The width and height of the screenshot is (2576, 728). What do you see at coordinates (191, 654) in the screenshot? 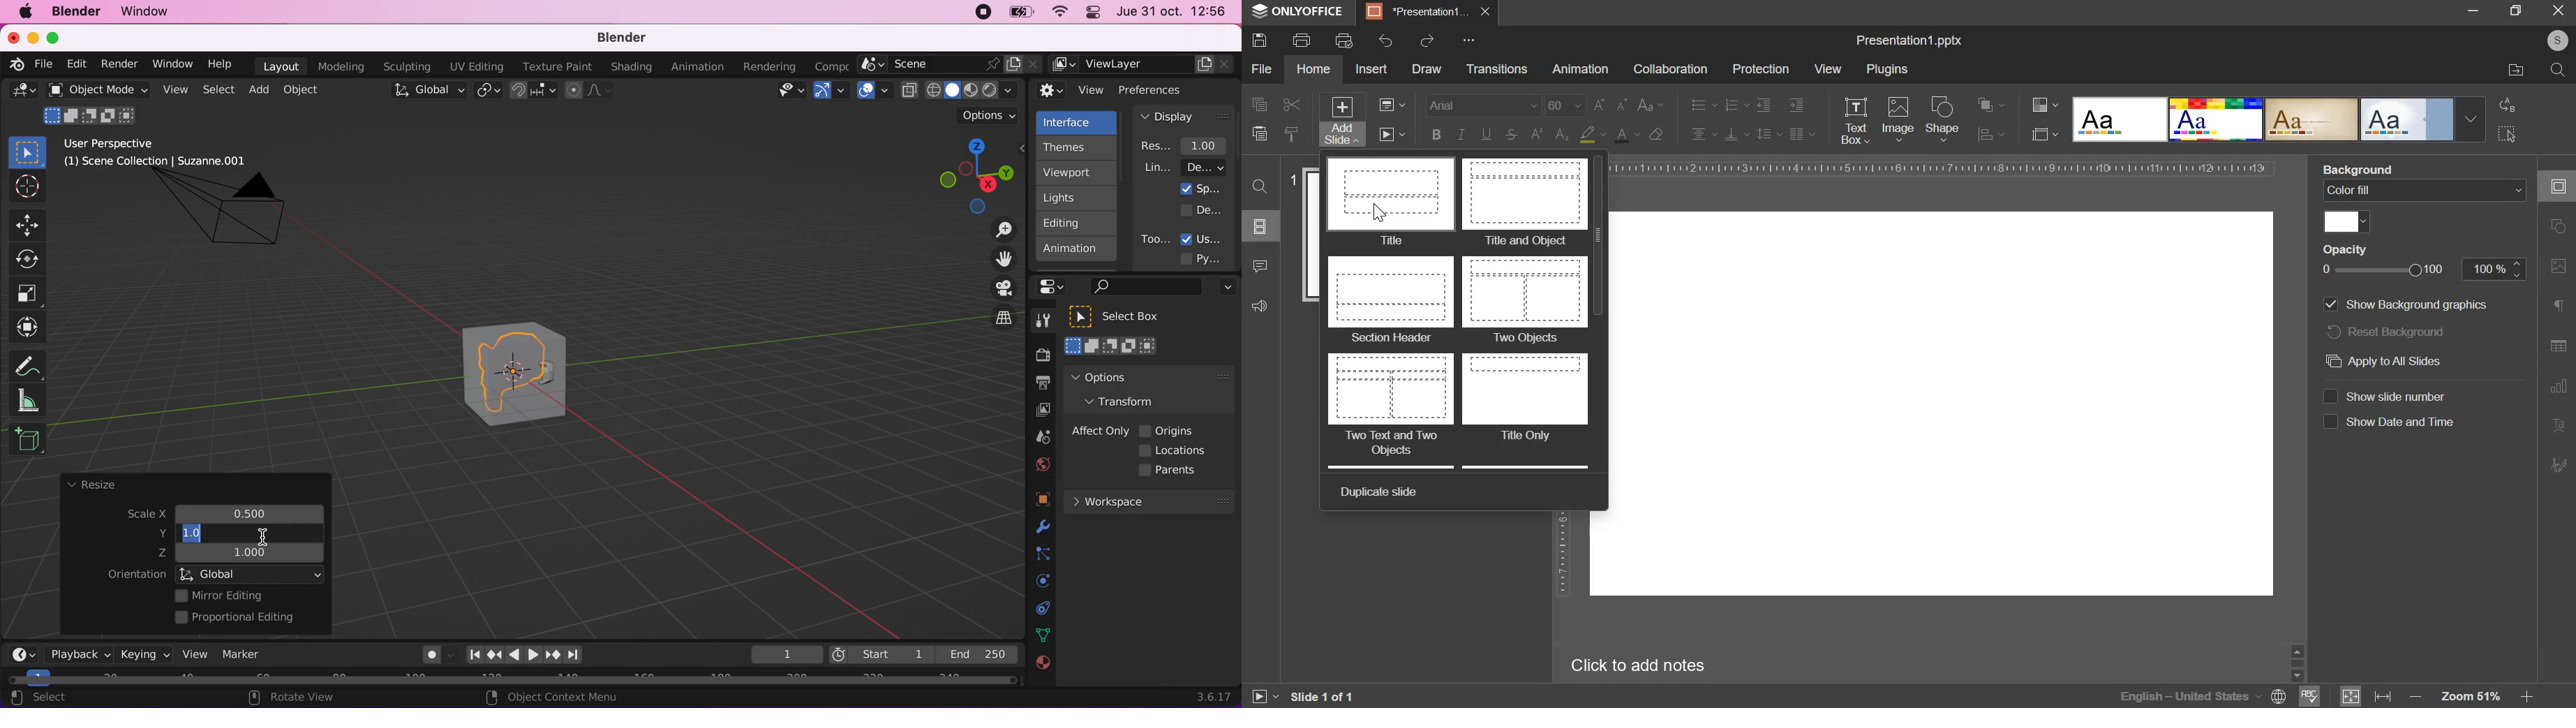
I see `view` at bounding box center [191, 654].